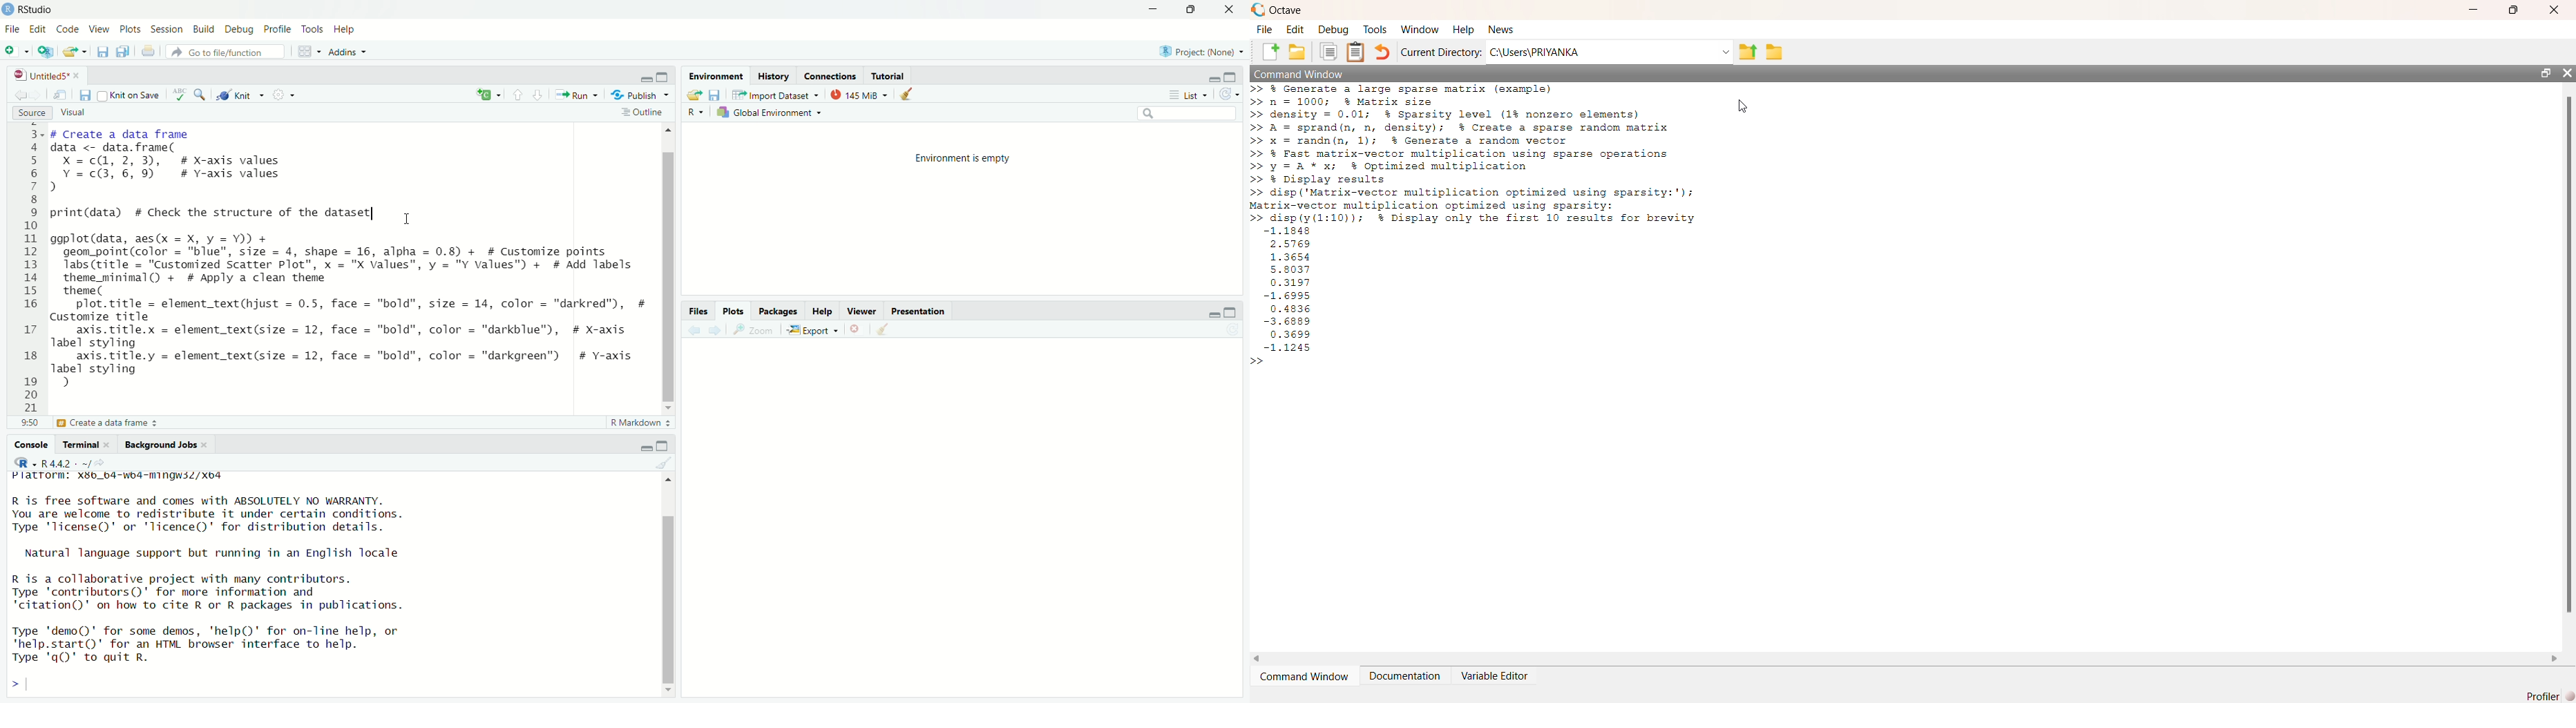  I want to click on Liist, so click(1191, 95).